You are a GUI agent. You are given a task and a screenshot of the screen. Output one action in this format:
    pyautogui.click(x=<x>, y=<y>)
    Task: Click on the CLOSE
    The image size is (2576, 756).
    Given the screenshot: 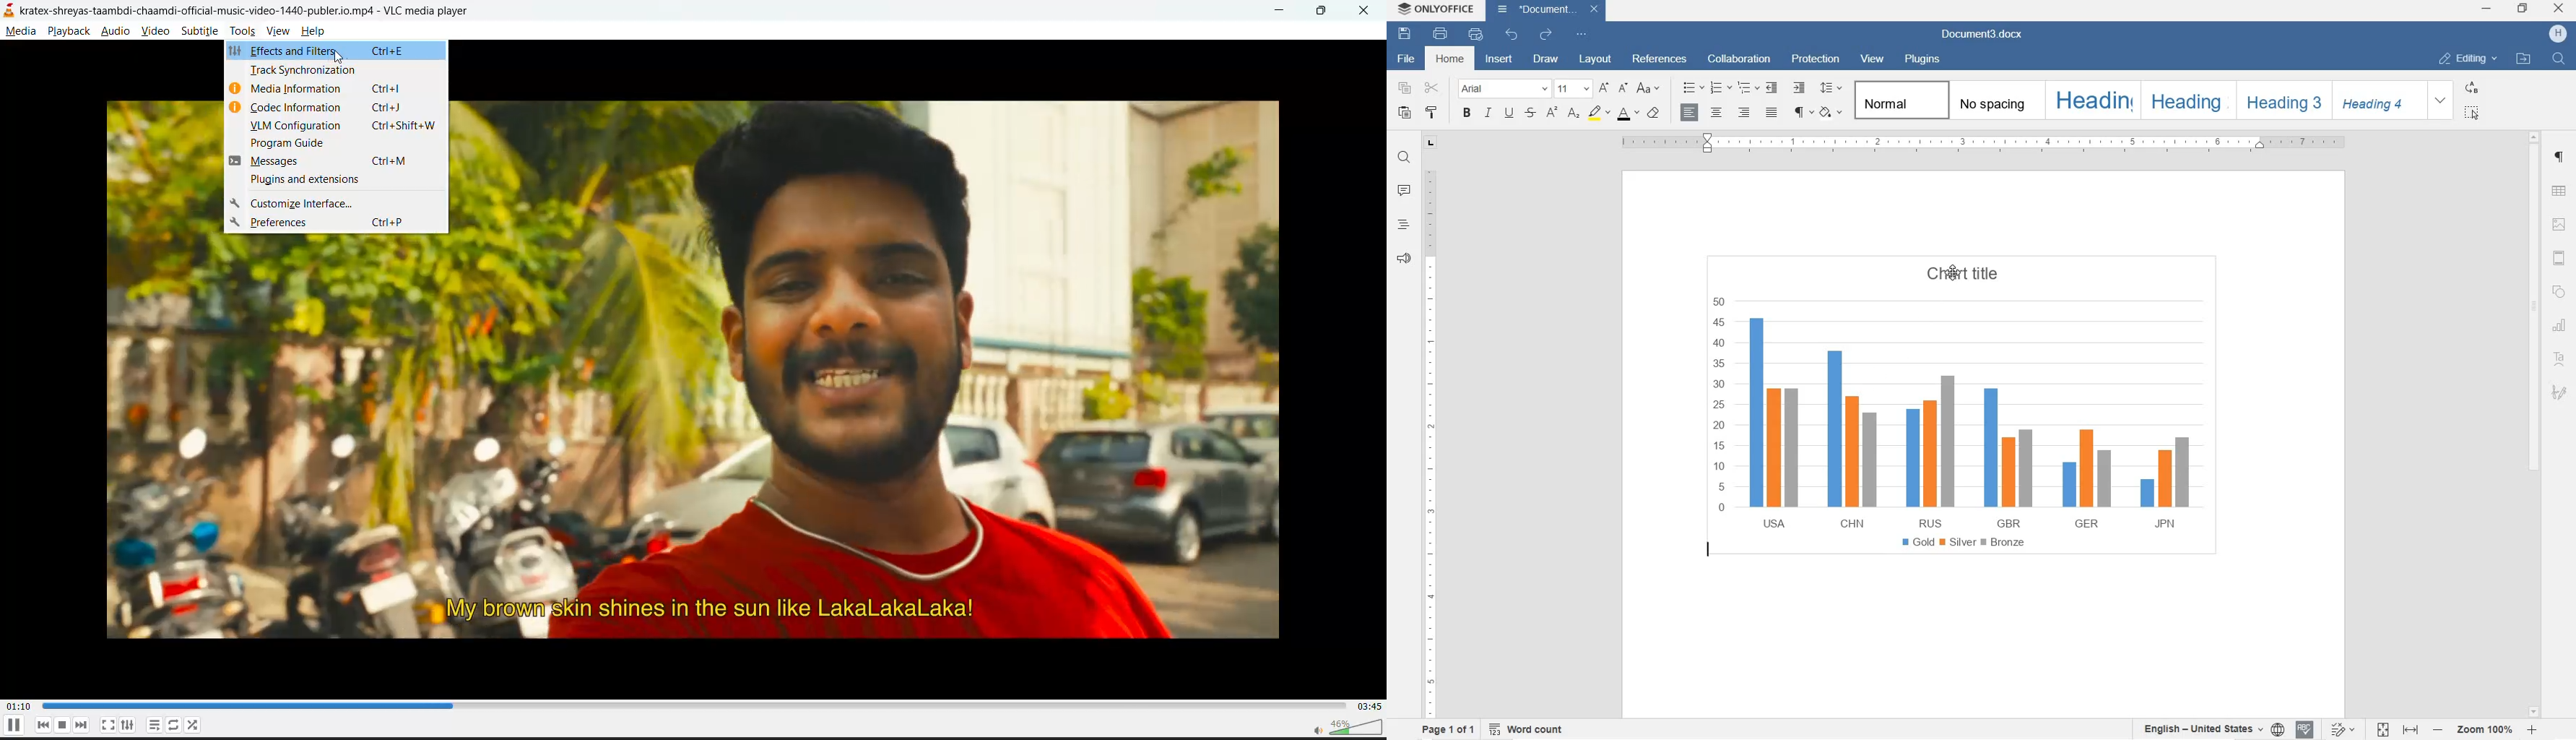 What is the action you would take?
    pyautogui.click(x=2561, y=9)
    